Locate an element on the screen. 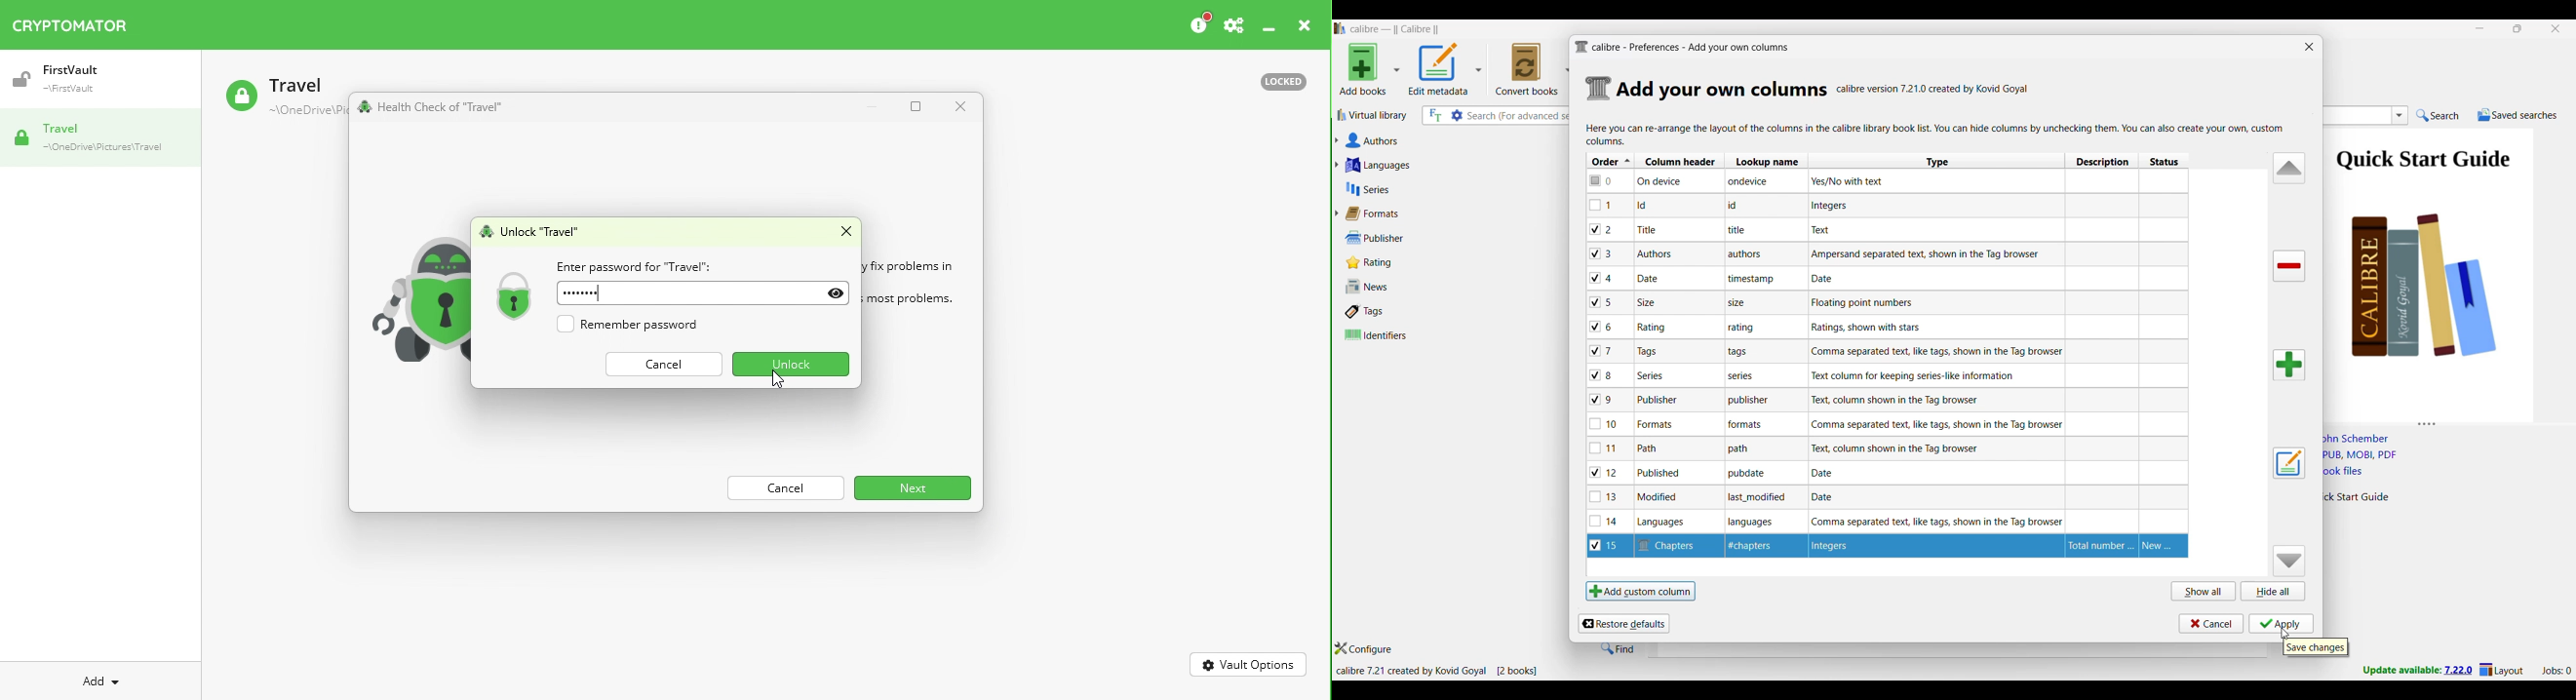 The image size is (2576, 700). Move row up is located at coordinates (2290, 167).